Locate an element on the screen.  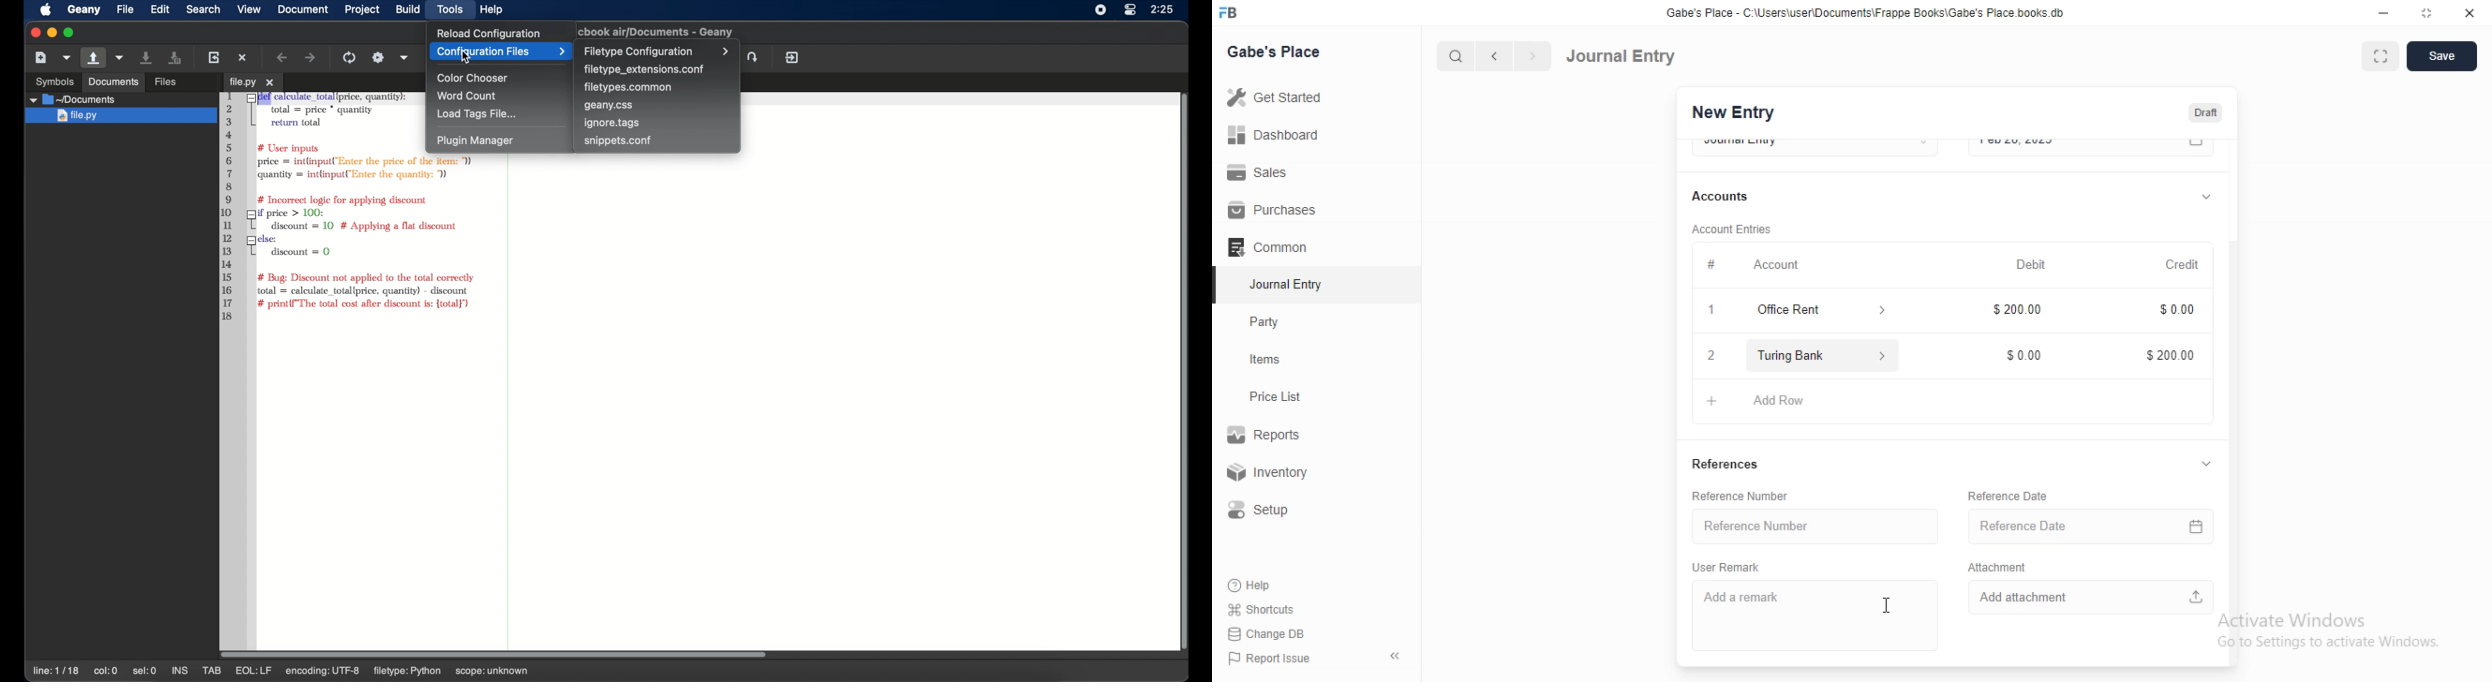
geany is located at coordinates (659, 32).